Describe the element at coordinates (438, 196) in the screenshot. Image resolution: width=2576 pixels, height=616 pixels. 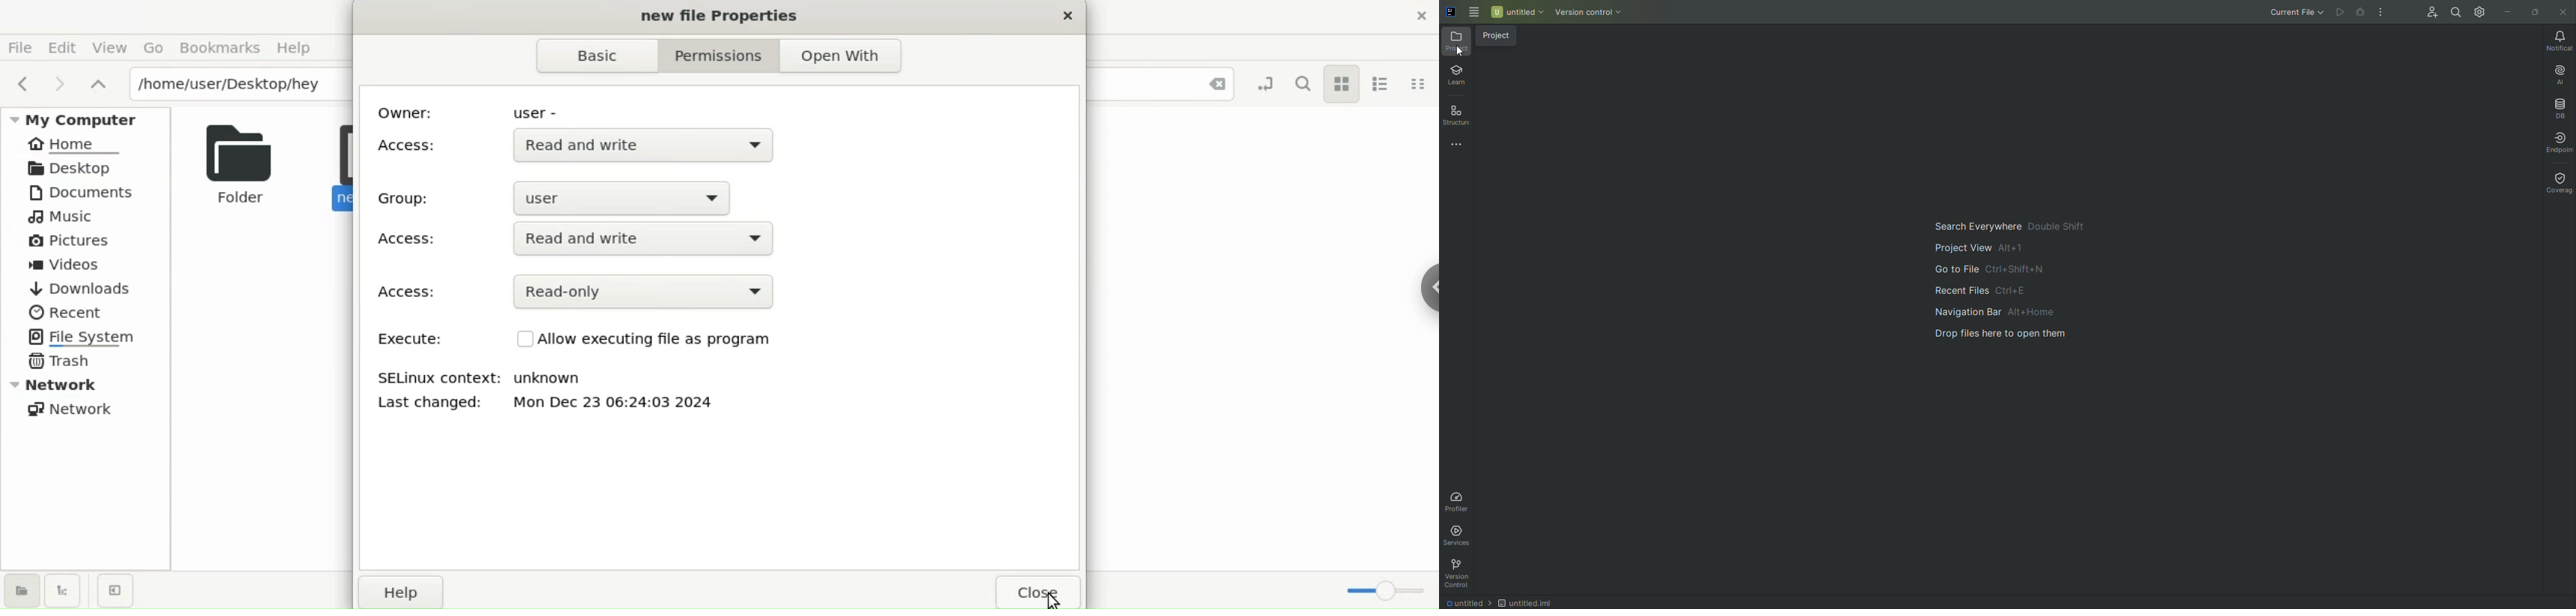
I see `Group` at that location.